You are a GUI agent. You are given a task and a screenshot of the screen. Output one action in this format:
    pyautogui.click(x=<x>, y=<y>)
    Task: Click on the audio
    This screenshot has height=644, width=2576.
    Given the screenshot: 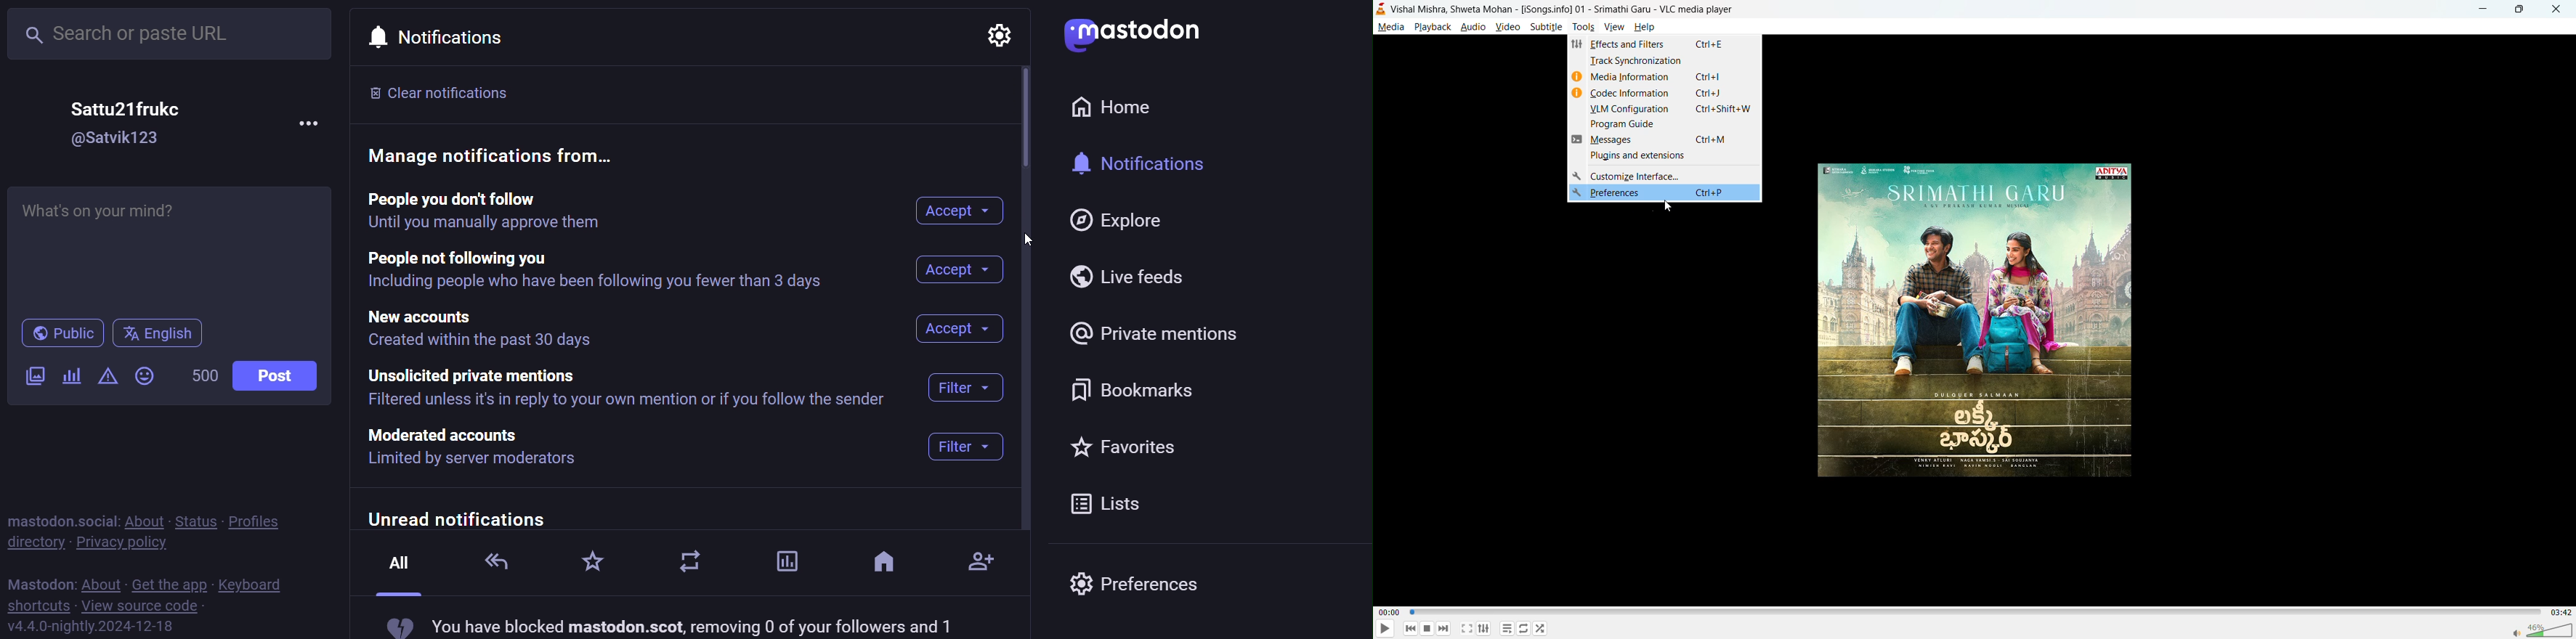 What is the action you would take?
    pyautogui.click(x=1473, y=26)
    